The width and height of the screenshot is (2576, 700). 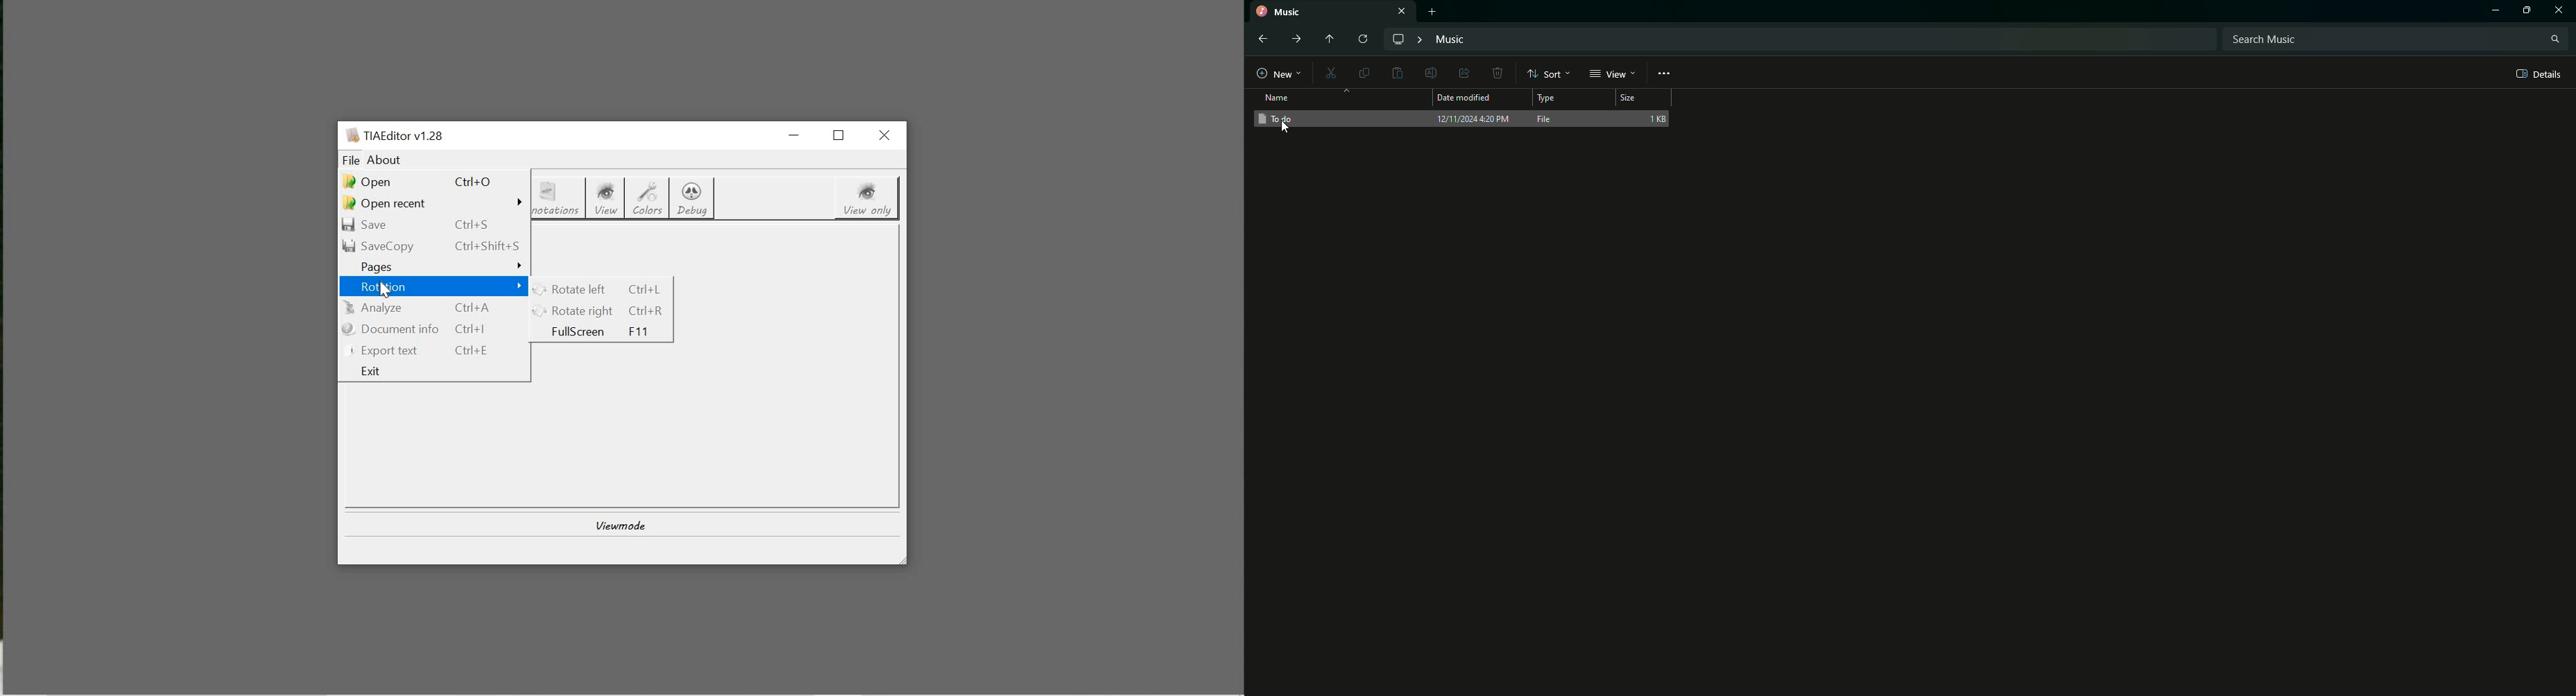 What do you see at coordinates (1430, 11) in the screenshot?
I see `New tab` at bounding box center [1430, 11].